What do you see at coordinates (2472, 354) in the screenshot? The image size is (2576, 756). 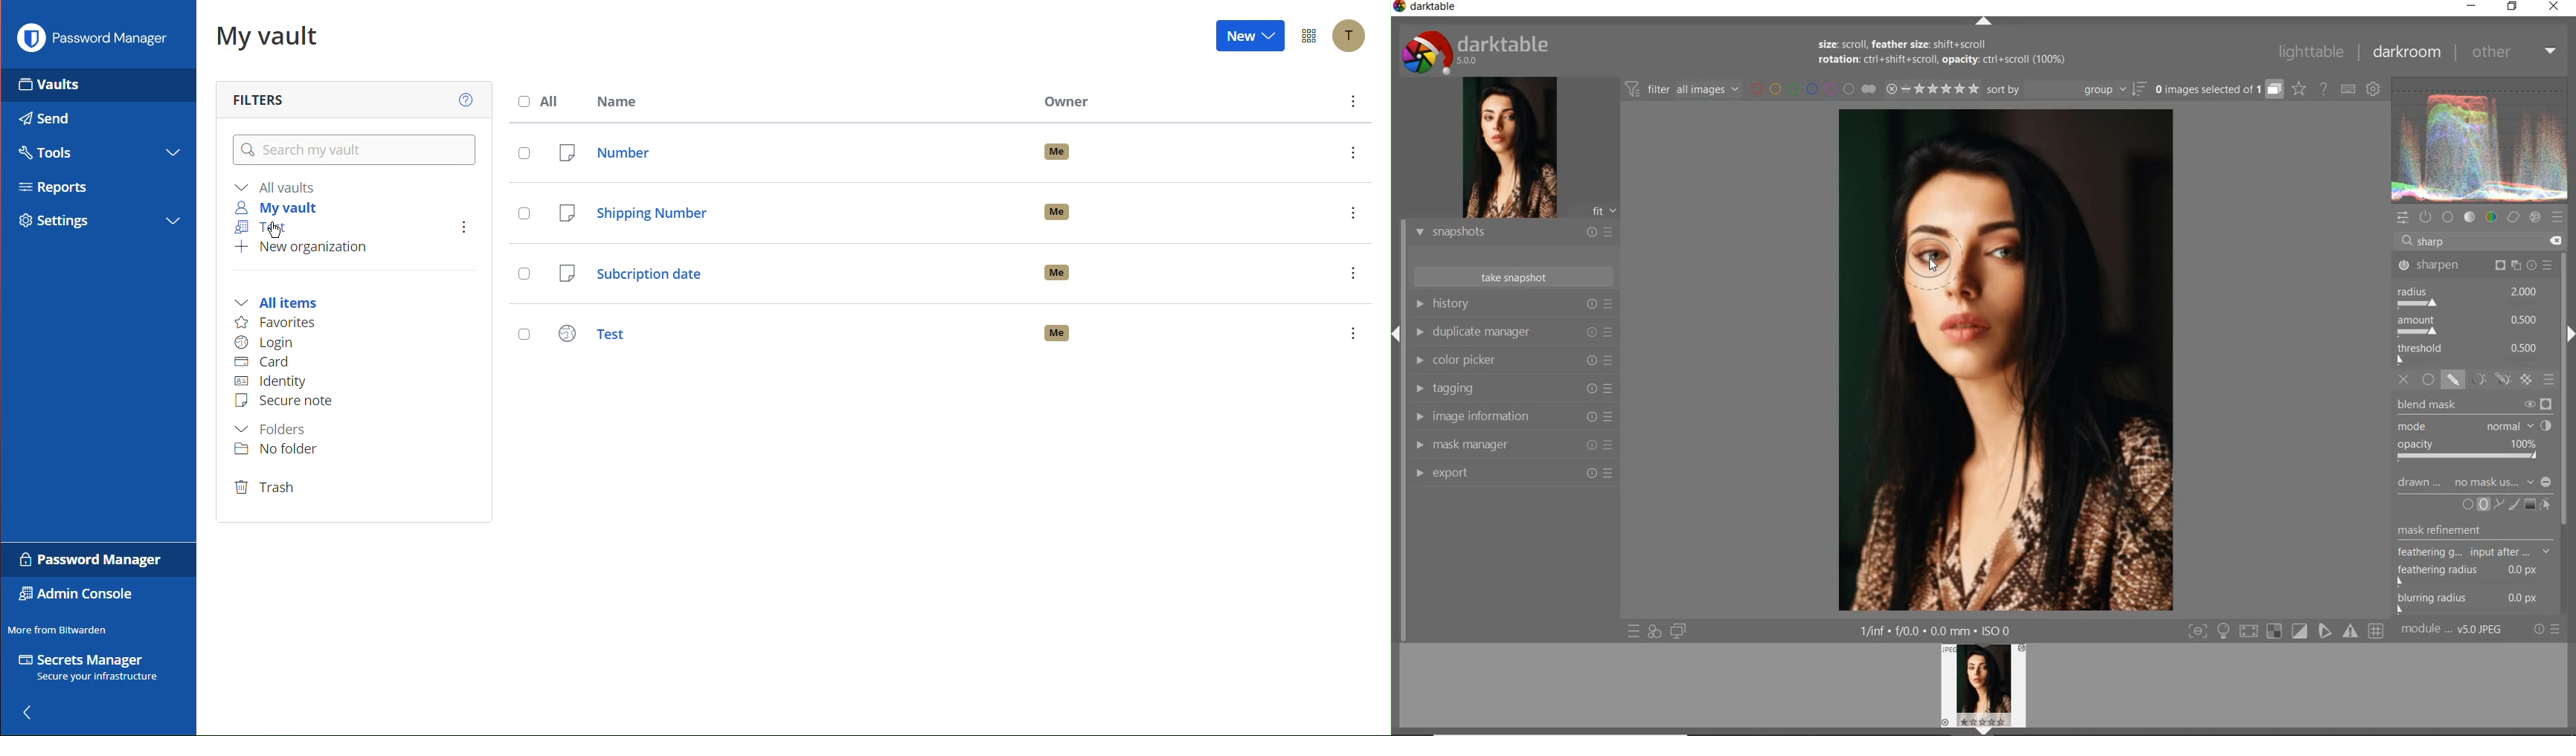 I see `threshold` at bounding box center [2472, 354].